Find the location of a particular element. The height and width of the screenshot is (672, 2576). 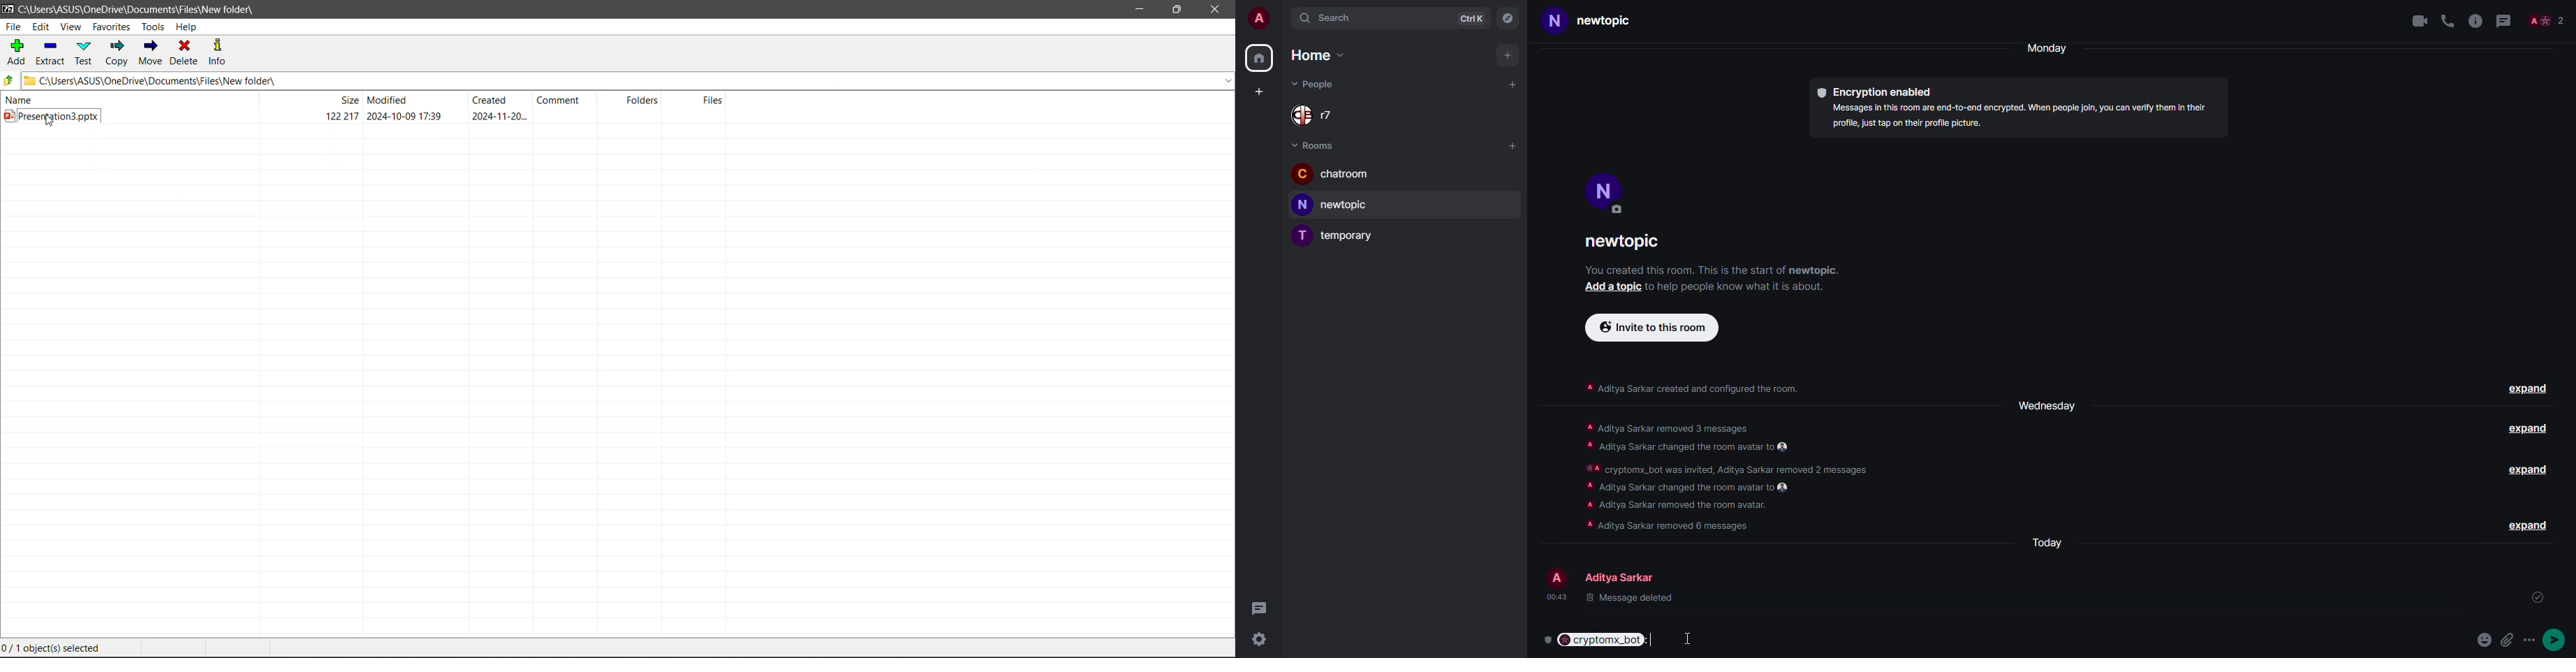

cursor is located at coordinates (1689, 638).